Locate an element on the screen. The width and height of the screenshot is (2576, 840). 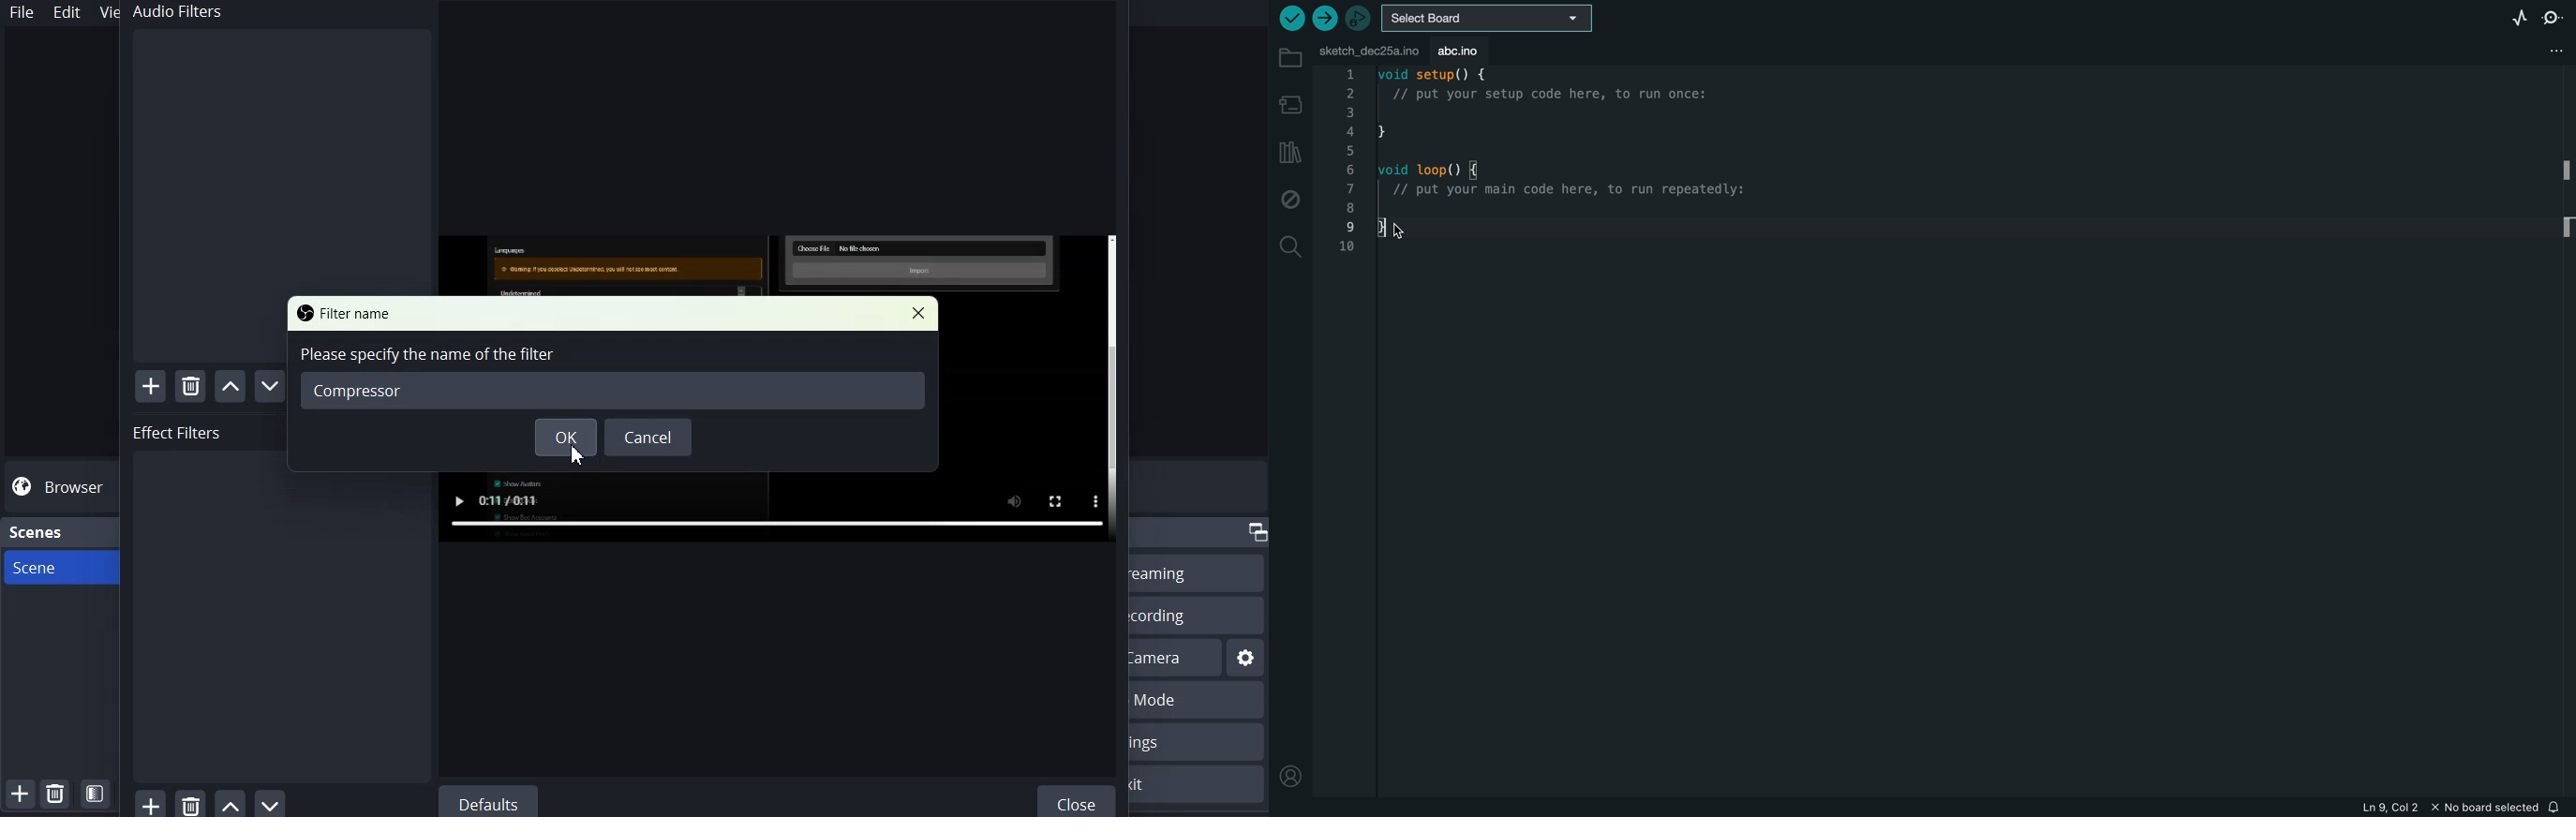
Exit is located at coordinates (1199, 784).